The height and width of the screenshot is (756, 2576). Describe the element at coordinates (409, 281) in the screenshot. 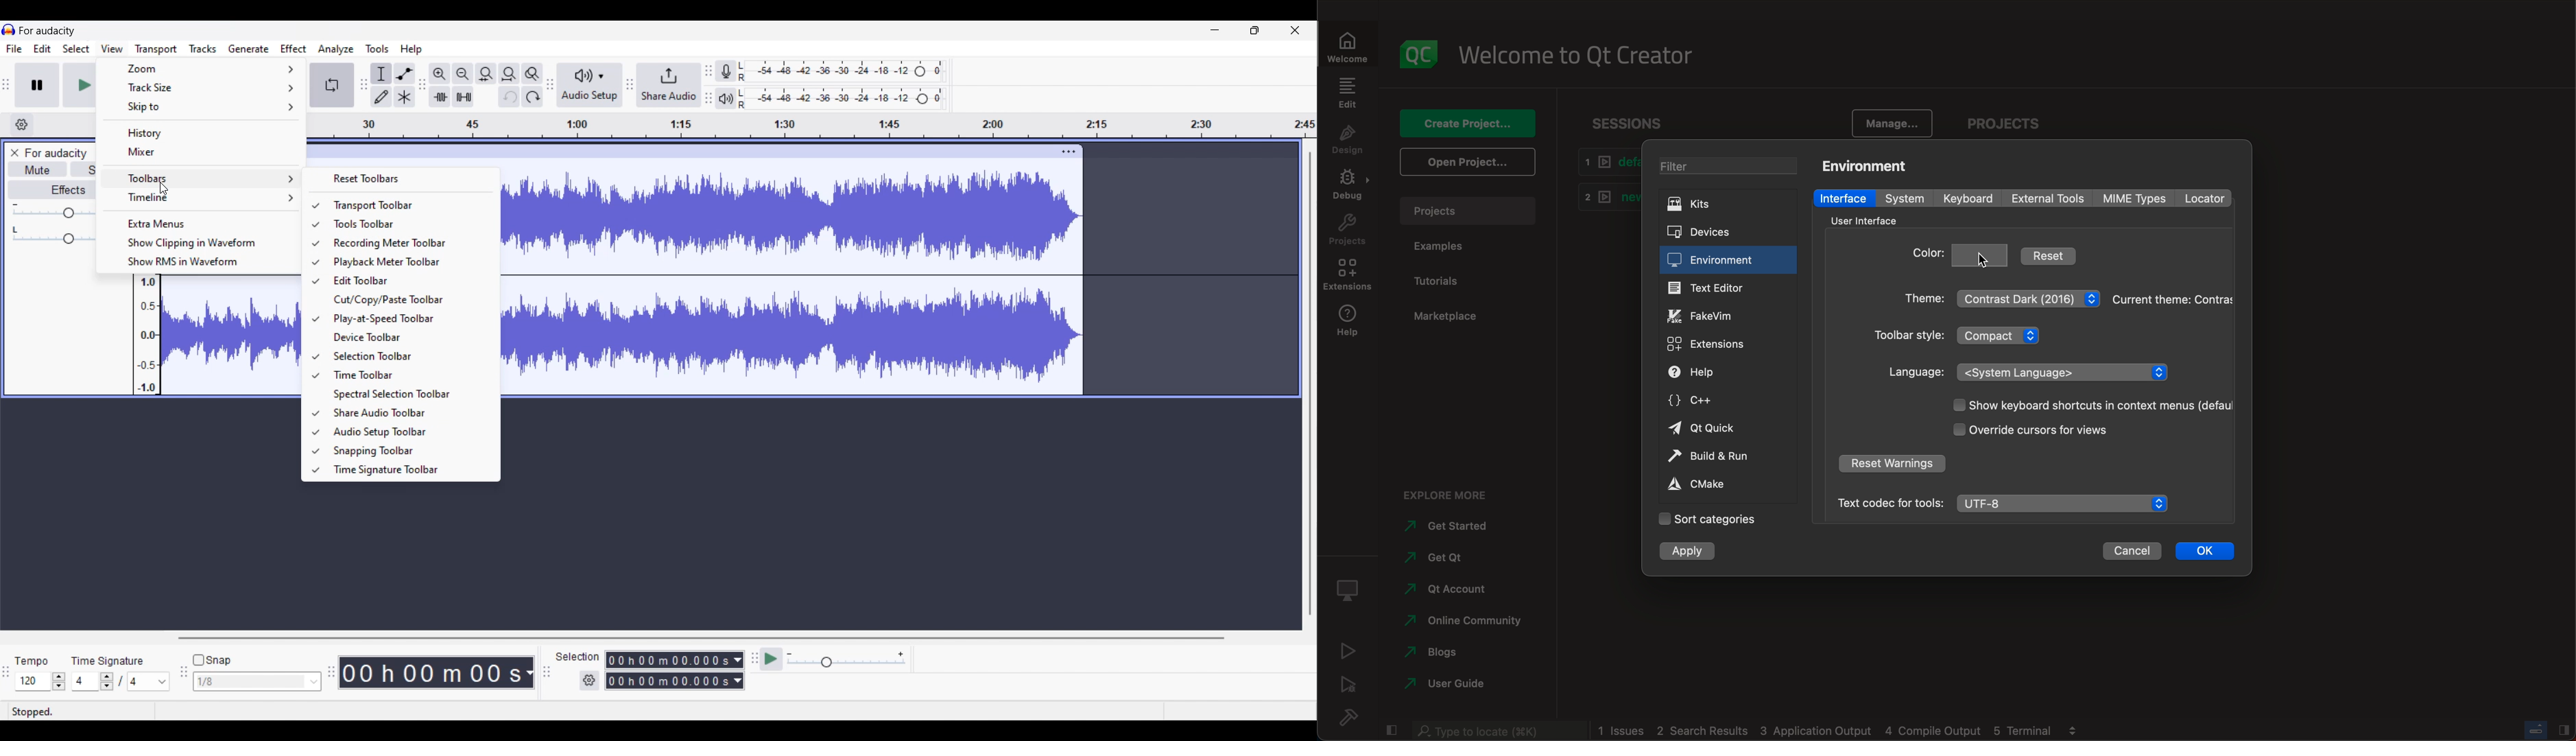

I see `Edit toolbar` at that location.